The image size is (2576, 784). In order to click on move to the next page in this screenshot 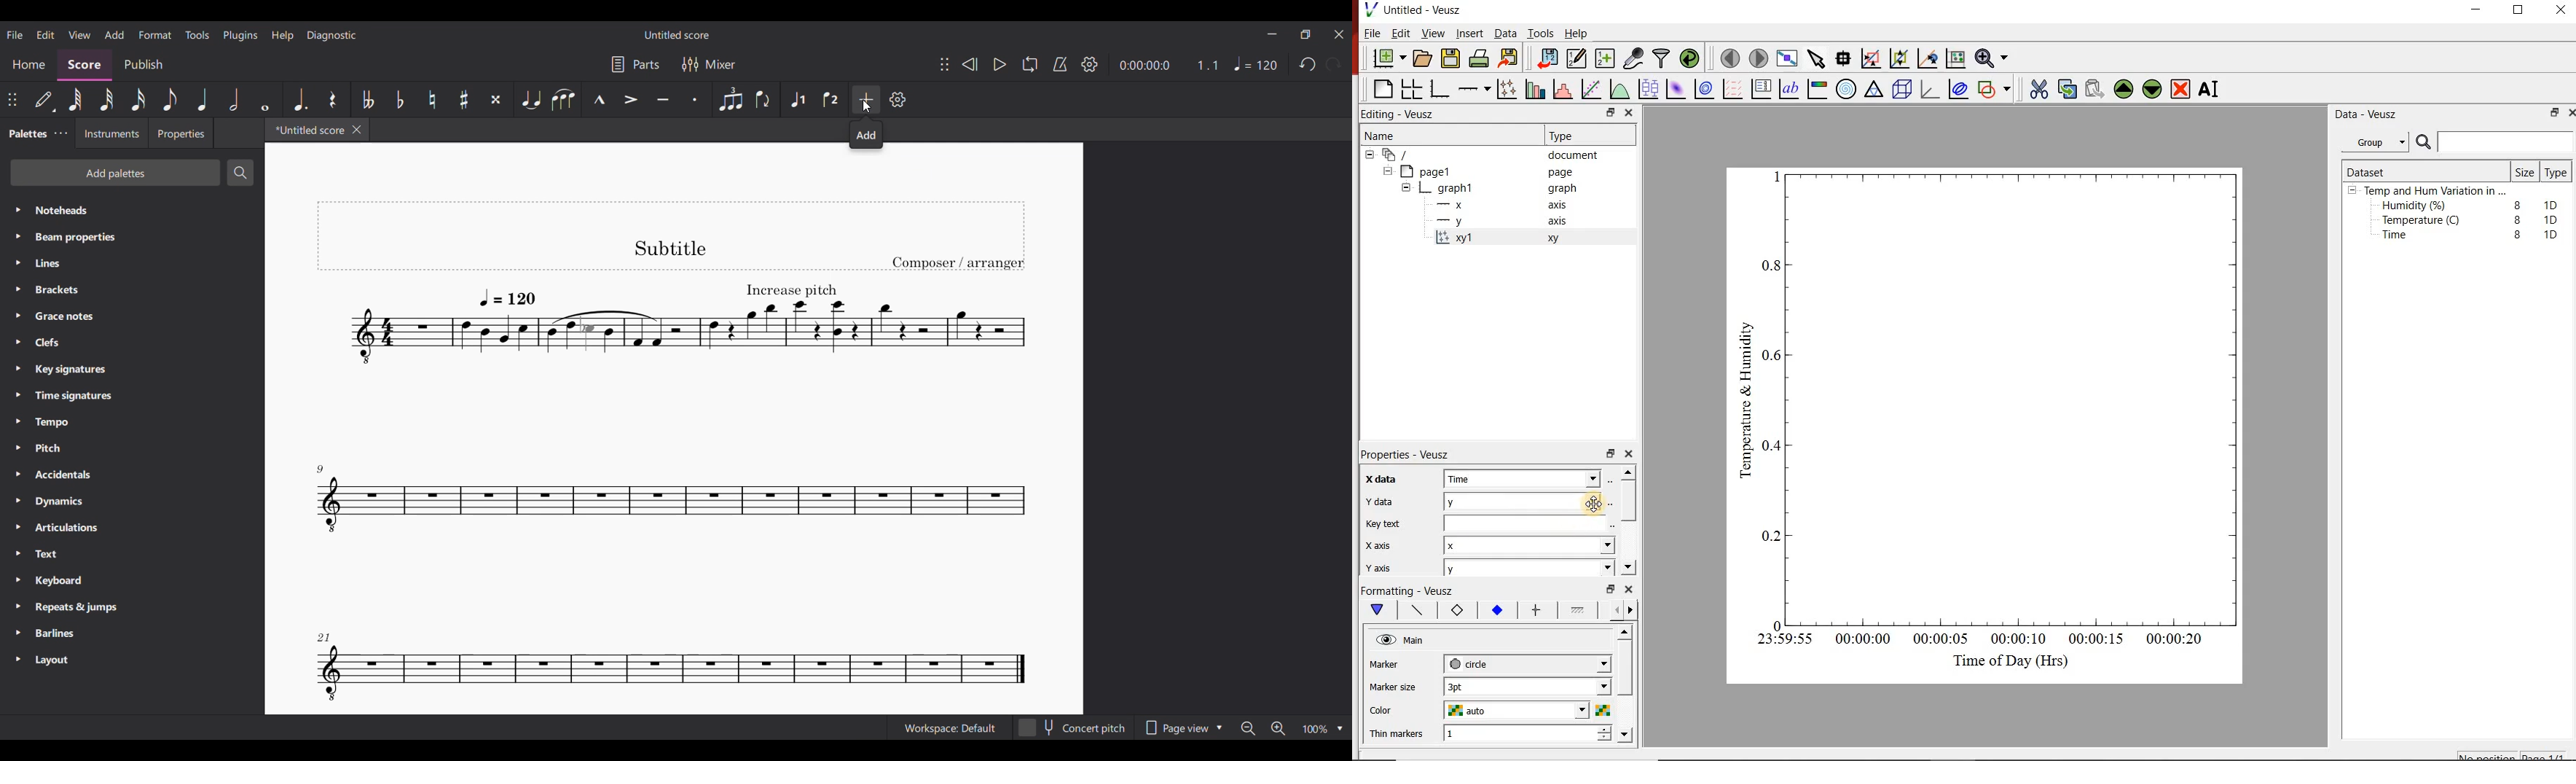, I will do `click(1758, 58)`.